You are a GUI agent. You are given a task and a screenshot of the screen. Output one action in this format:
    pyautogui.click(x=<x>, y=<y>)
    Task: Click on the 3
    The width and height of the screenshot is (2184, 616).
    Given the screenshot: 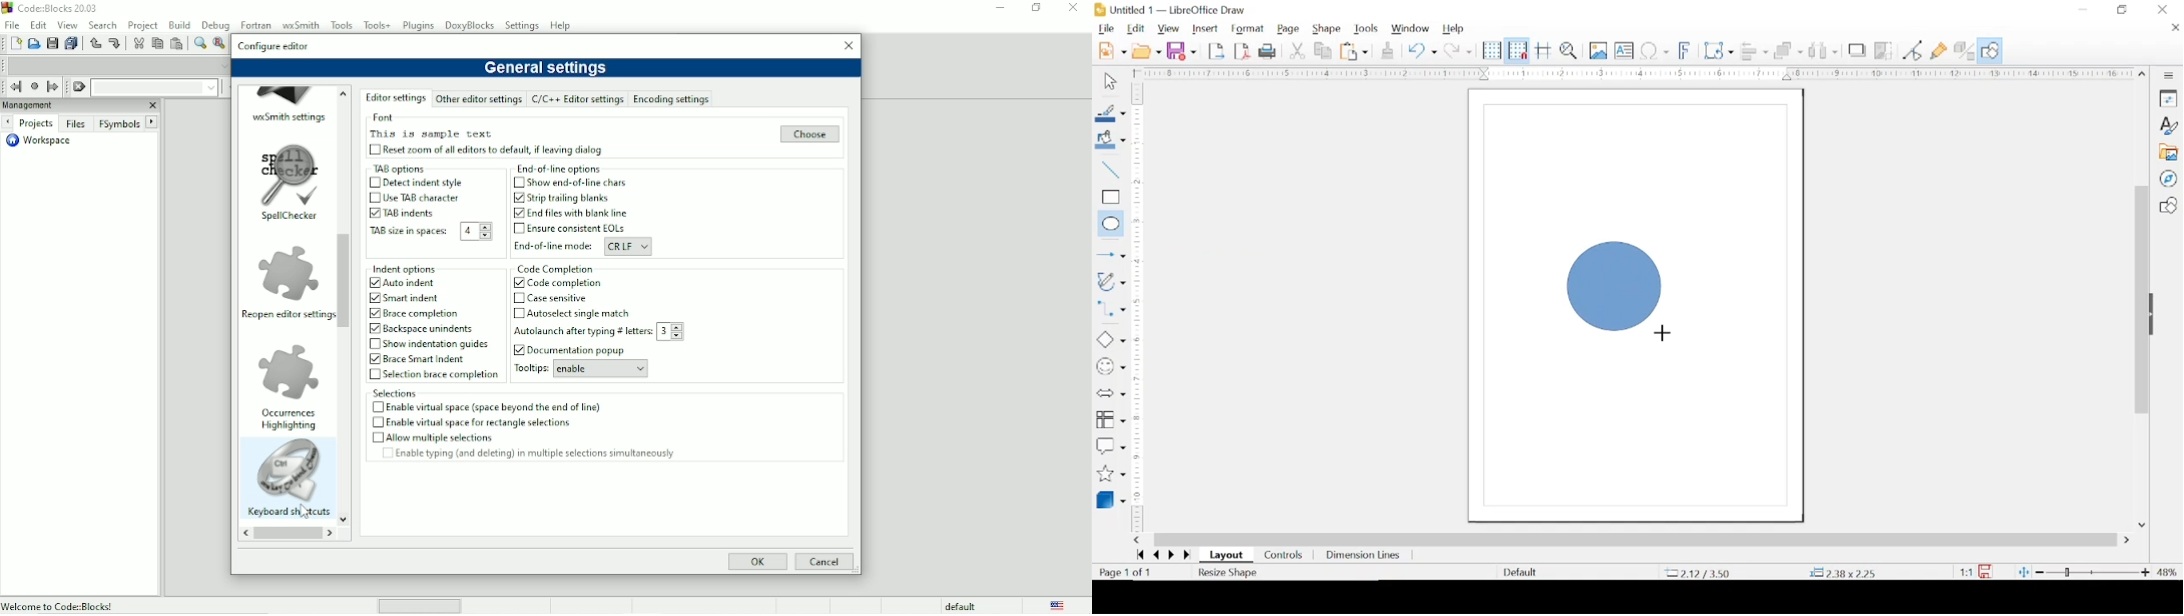 What is the action you would take?
    pyautogui.click(x=662, y=331)
    